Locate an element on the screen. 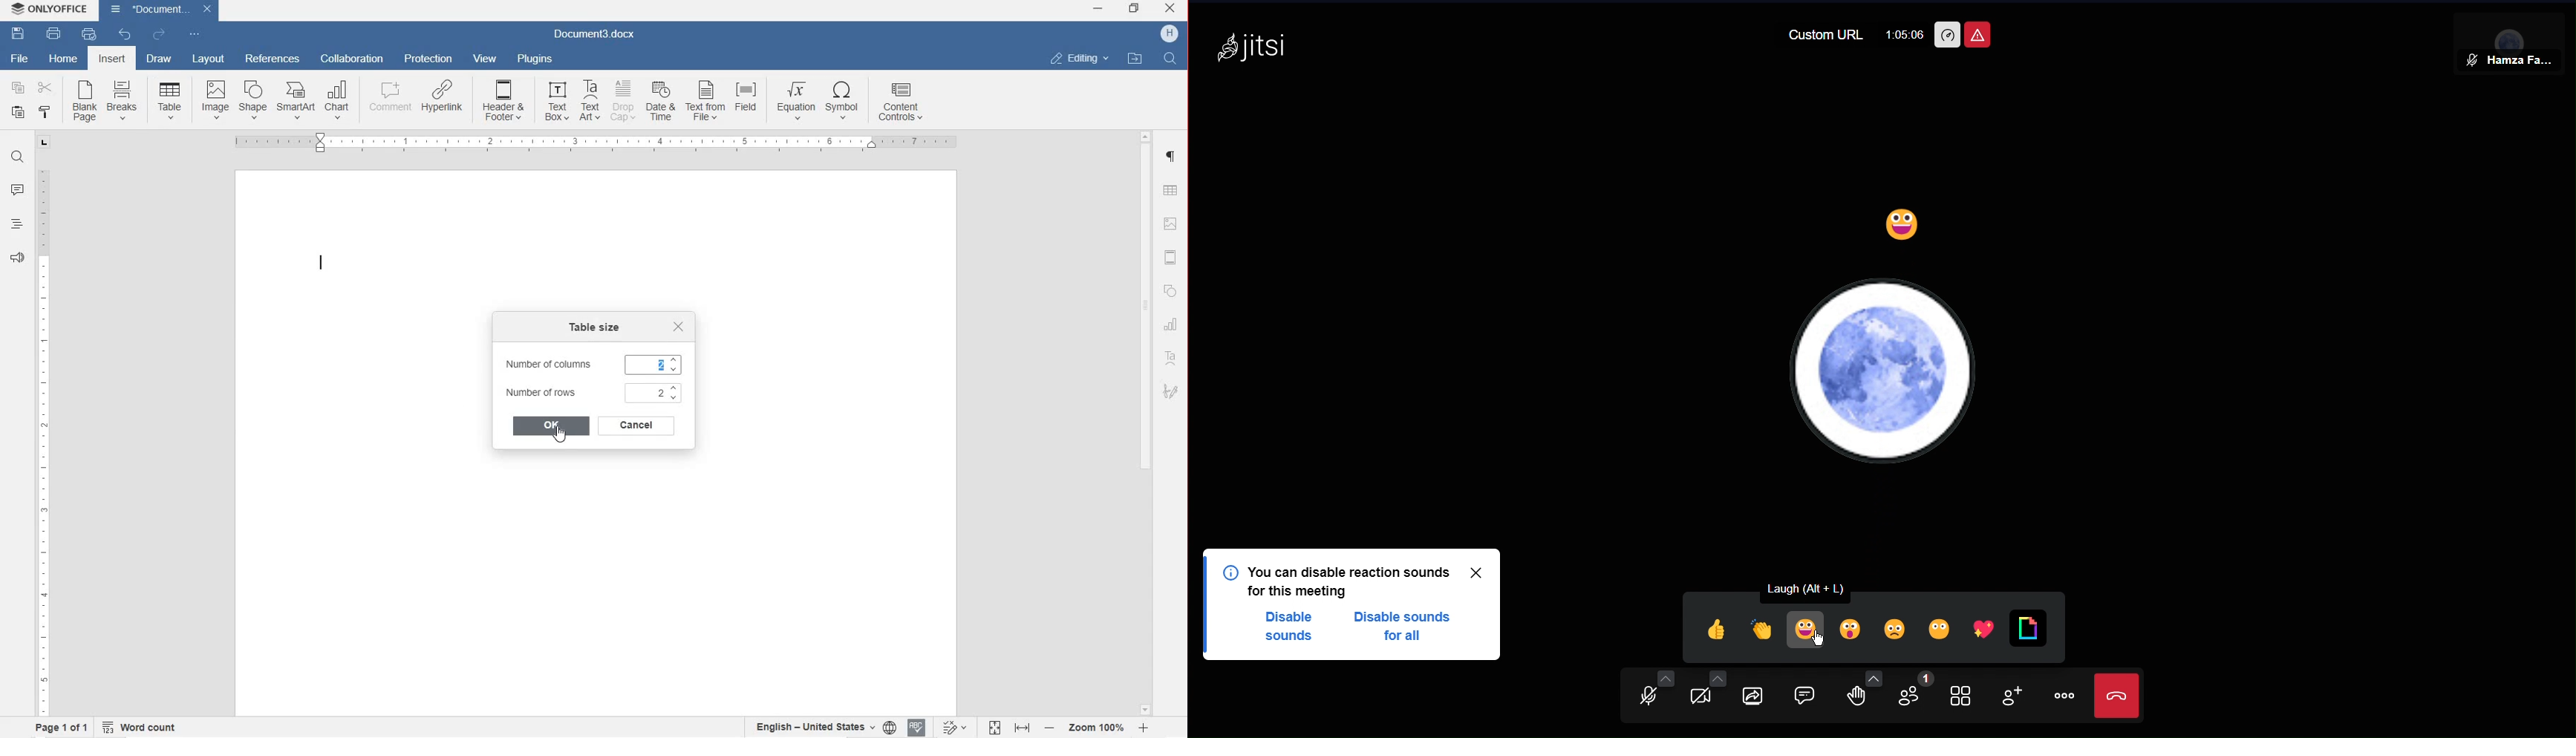  Unsafe Meeting is located at coordinates (1977, 35).